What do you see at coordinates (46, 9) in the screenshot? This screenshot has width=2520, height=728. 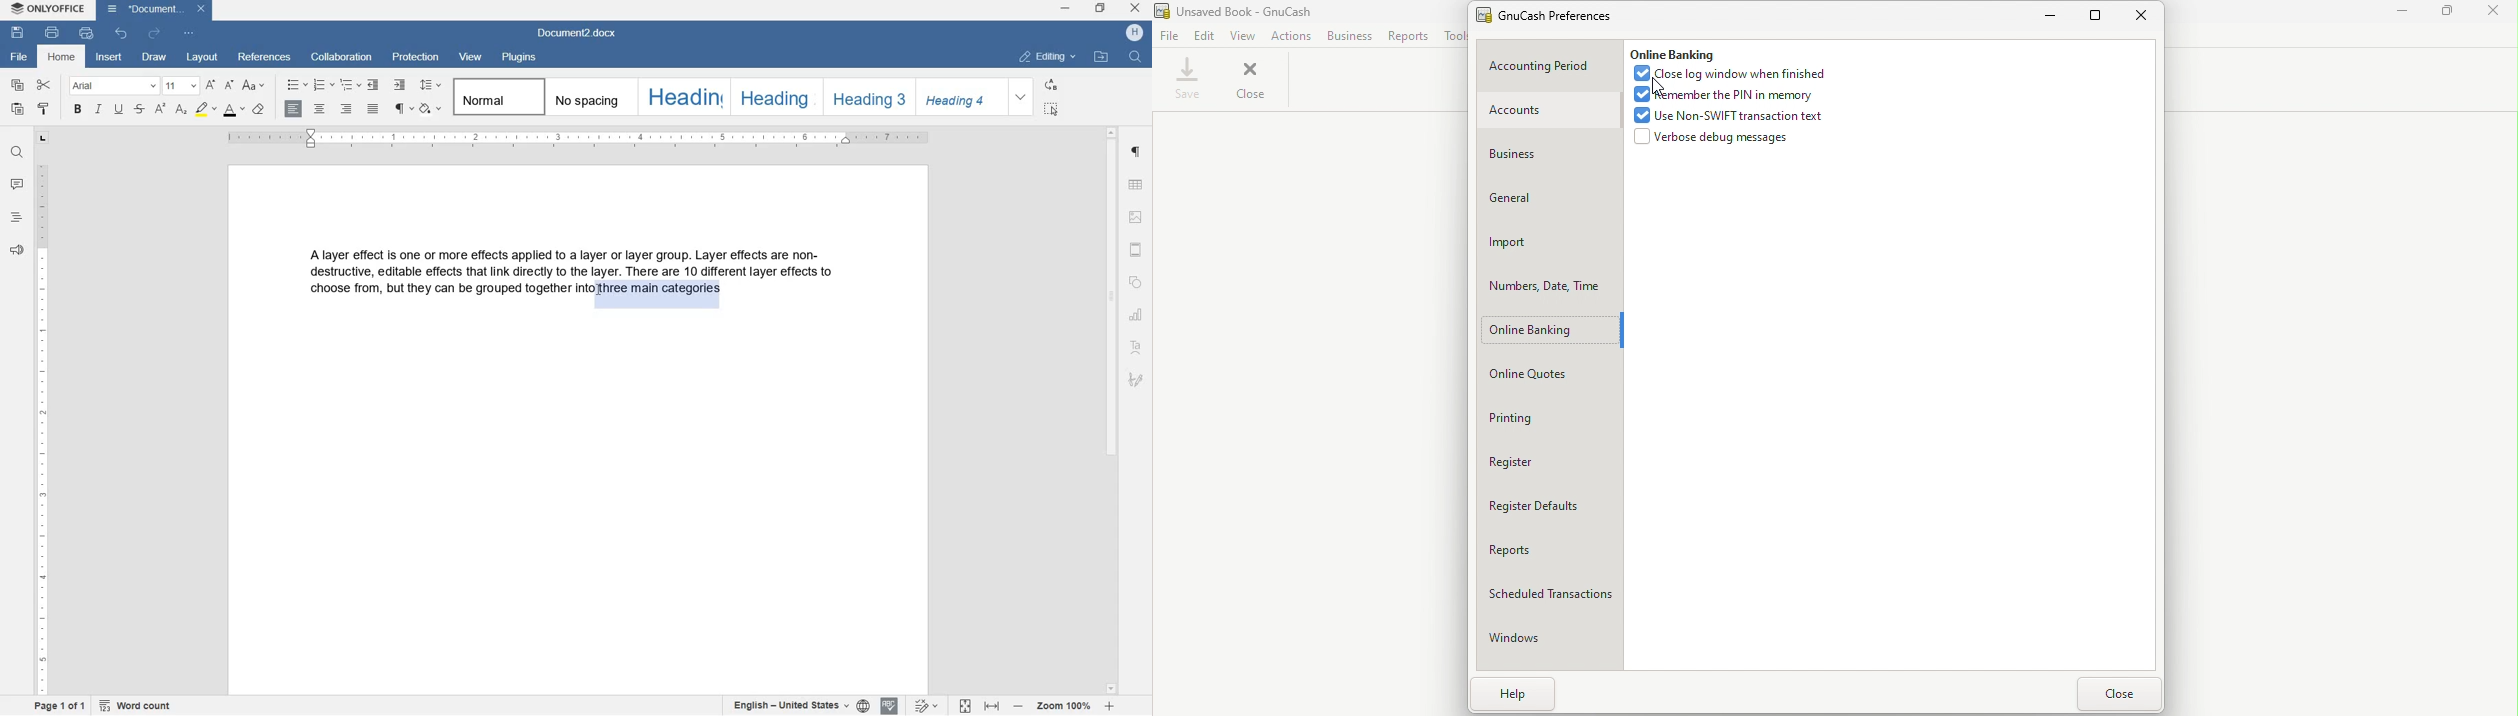 I see `system name` at bounding box center [46, 9].